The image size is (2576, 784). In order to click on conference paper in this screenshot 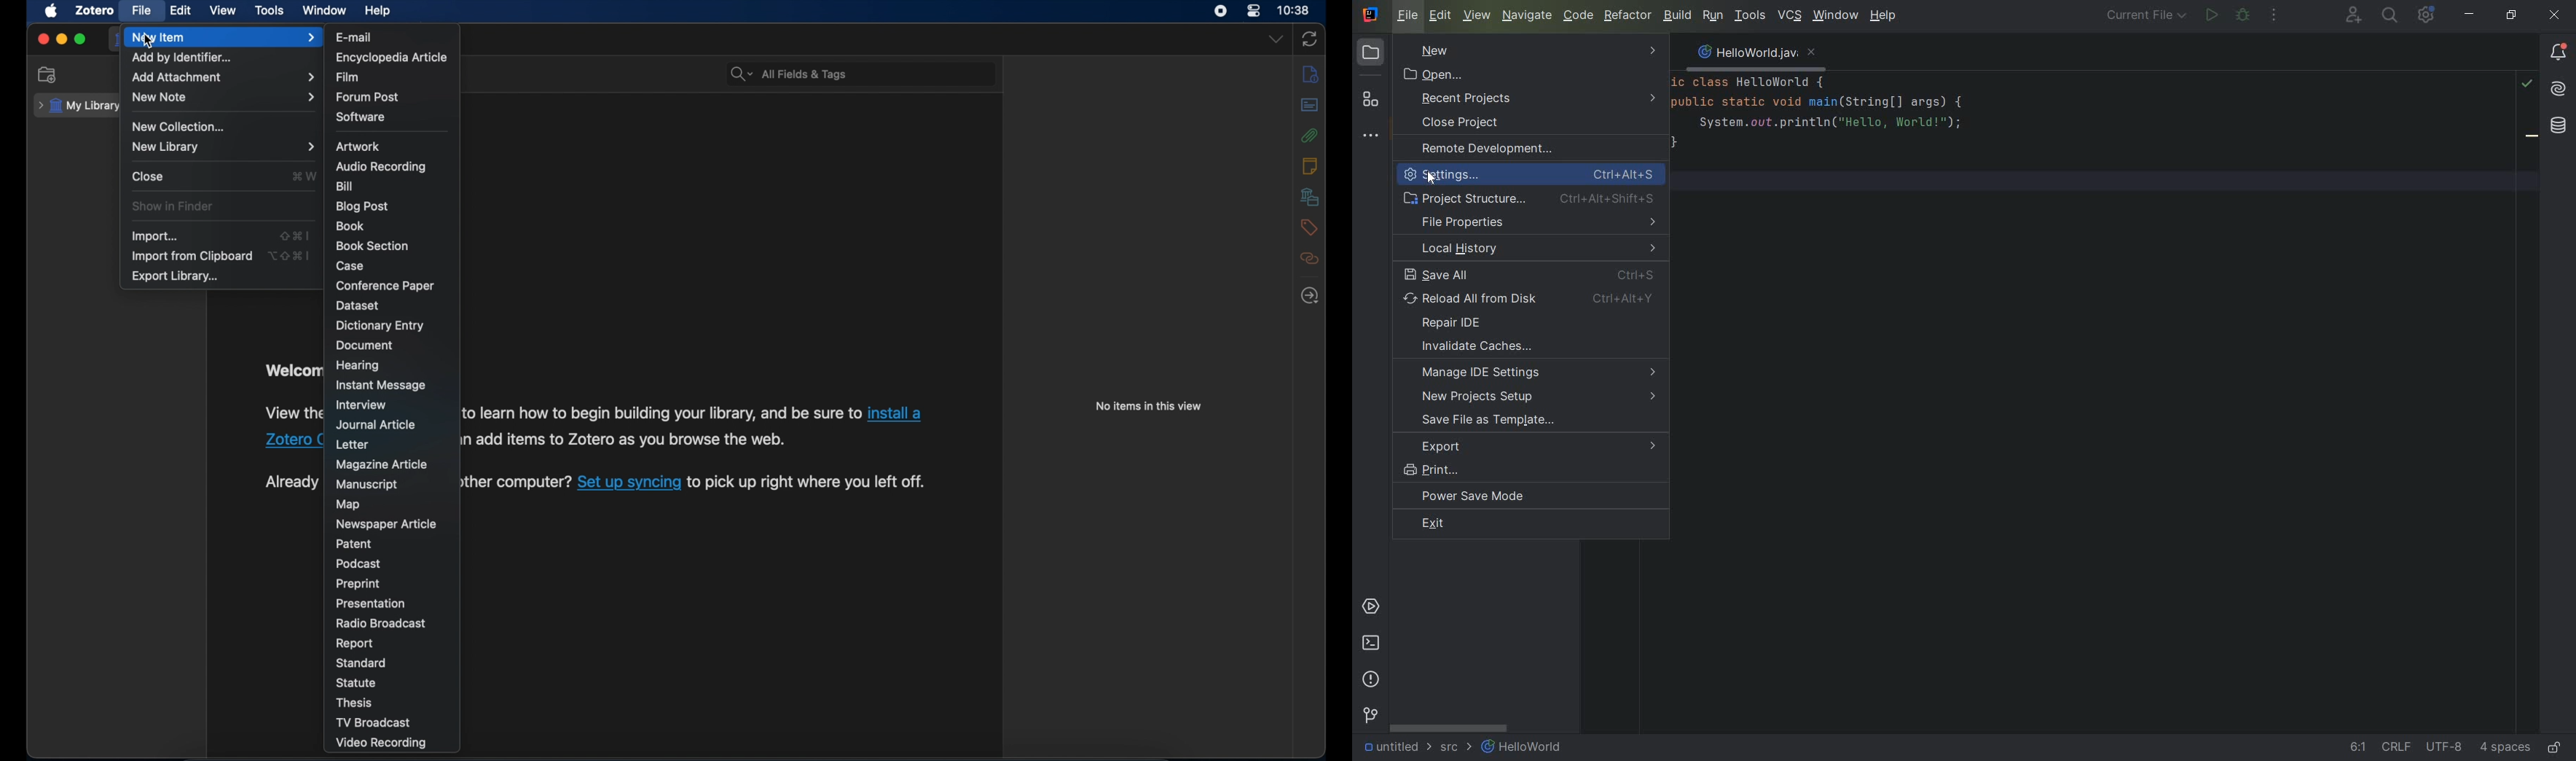, I will do `click(387, 285)`.